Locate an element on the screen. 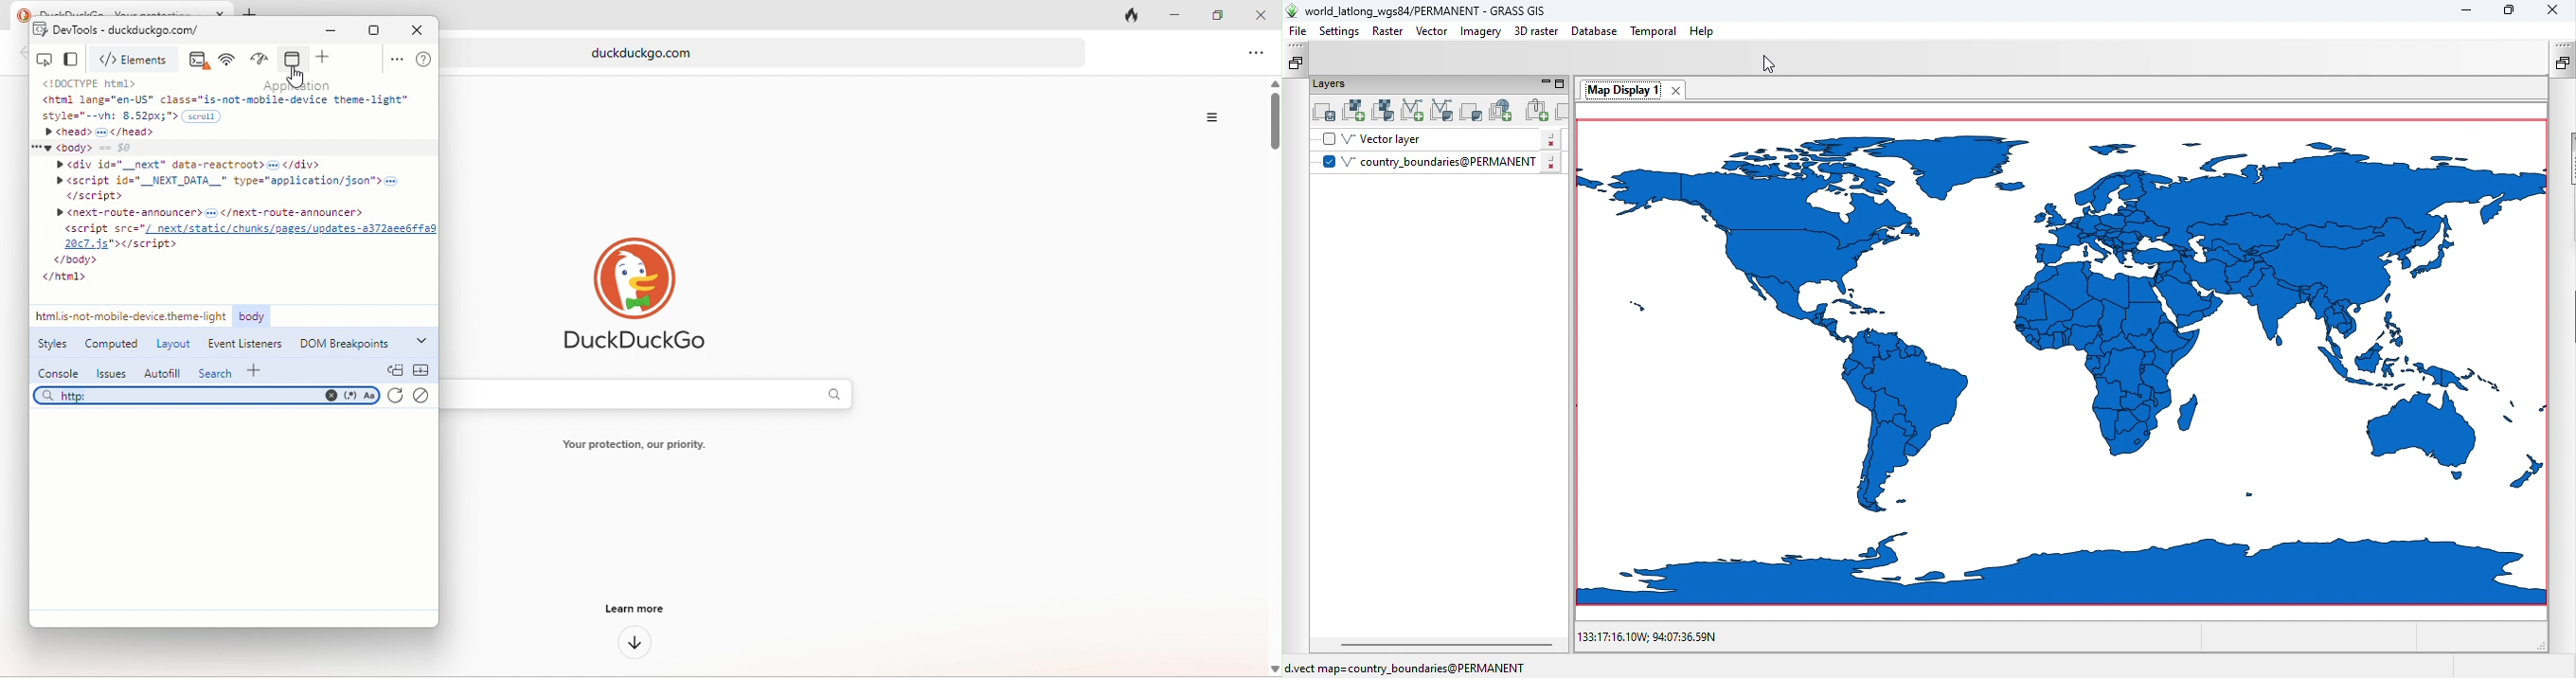 The width and height of the screenshot is (2576, 700). Settings is located at coordinates (1340, 30).